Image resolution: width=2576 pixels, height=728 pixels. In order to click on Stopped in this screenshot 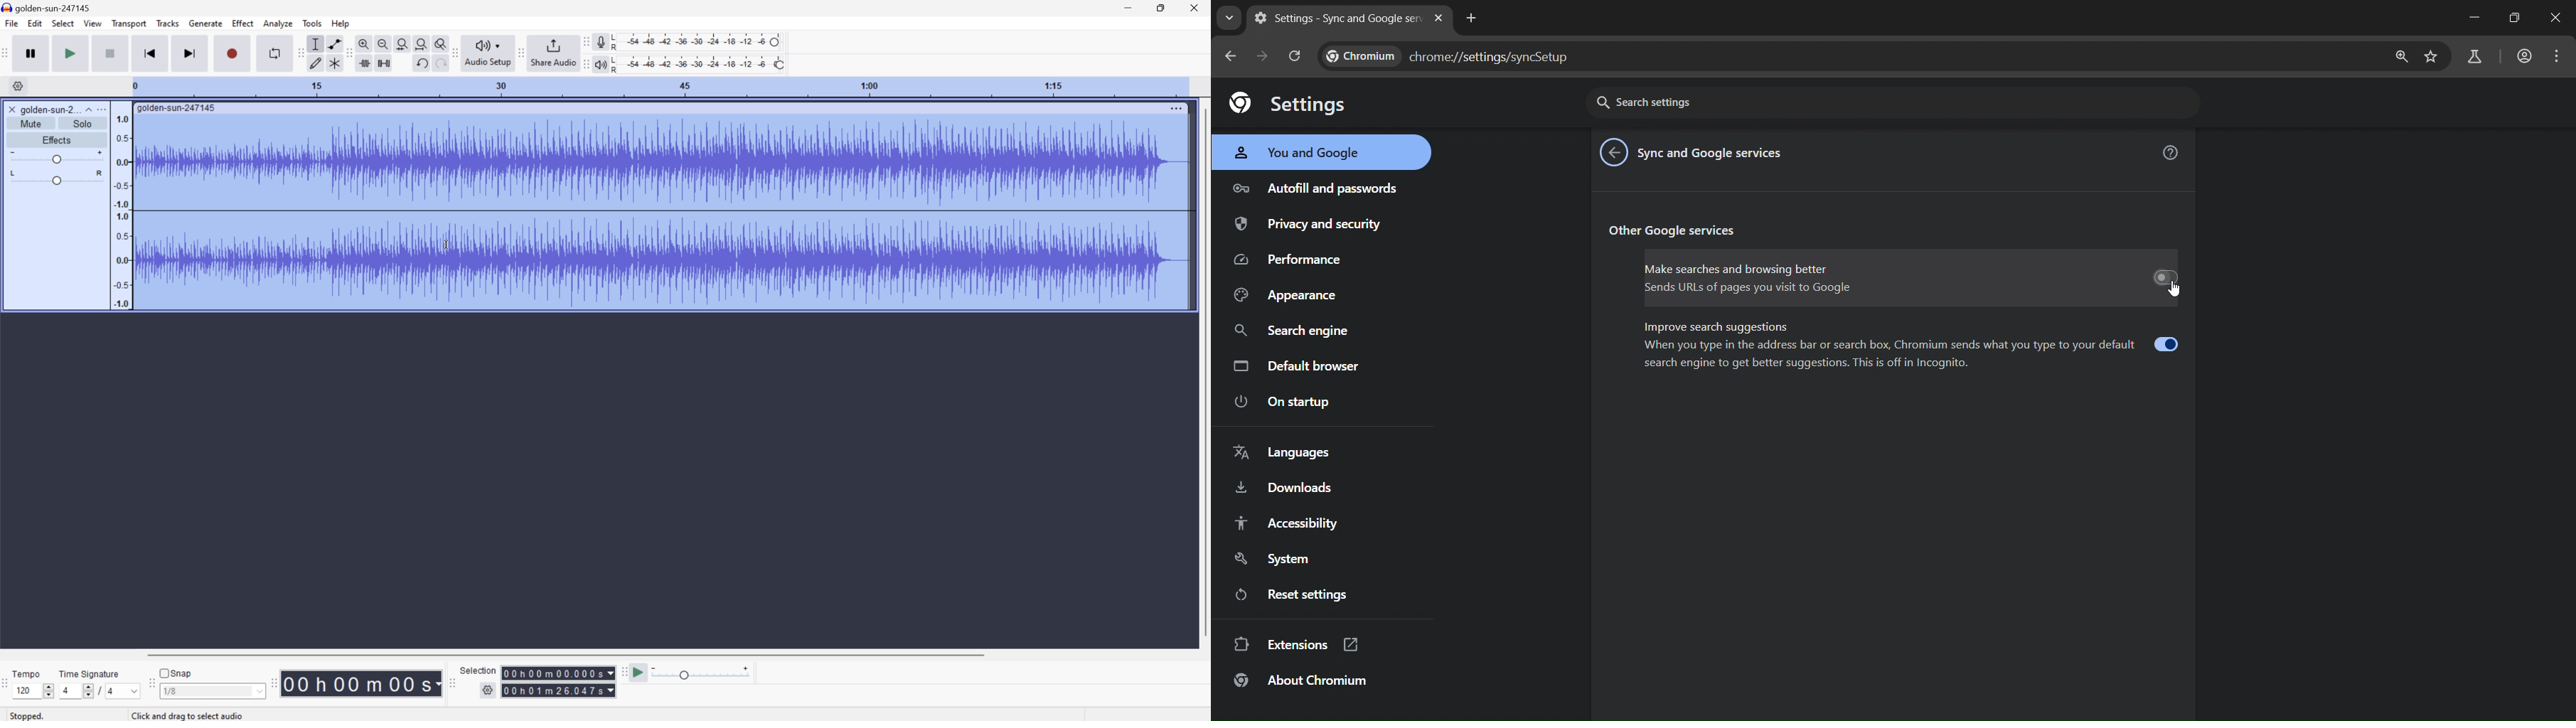, I will do `click(28, 715)`.